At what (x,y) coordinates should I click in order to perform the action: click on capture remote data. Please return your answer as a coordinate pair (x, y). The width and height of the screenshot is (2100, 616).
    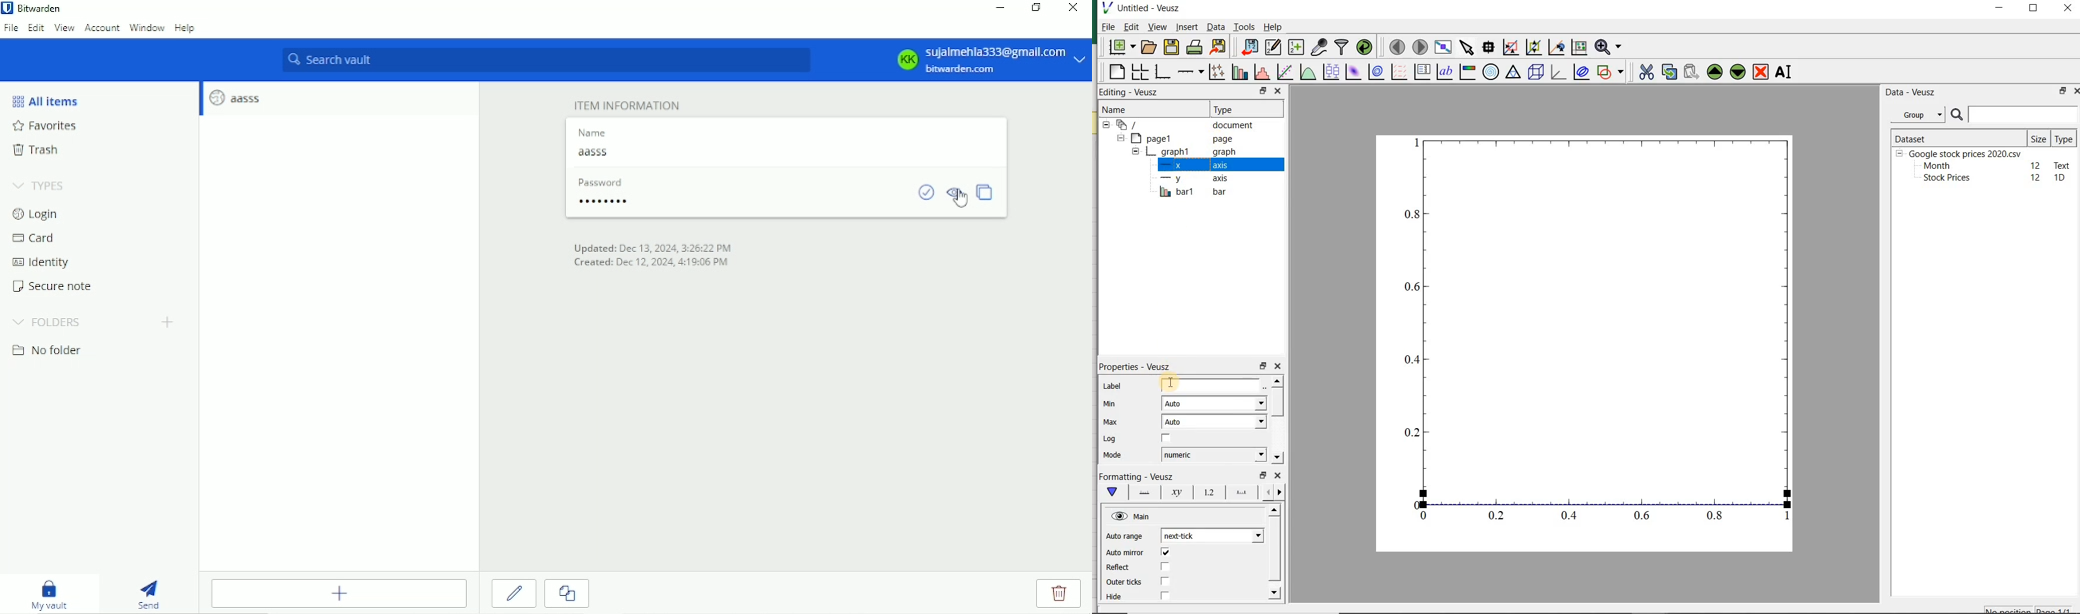
    Looking at the image, I should click on (1319, 48).